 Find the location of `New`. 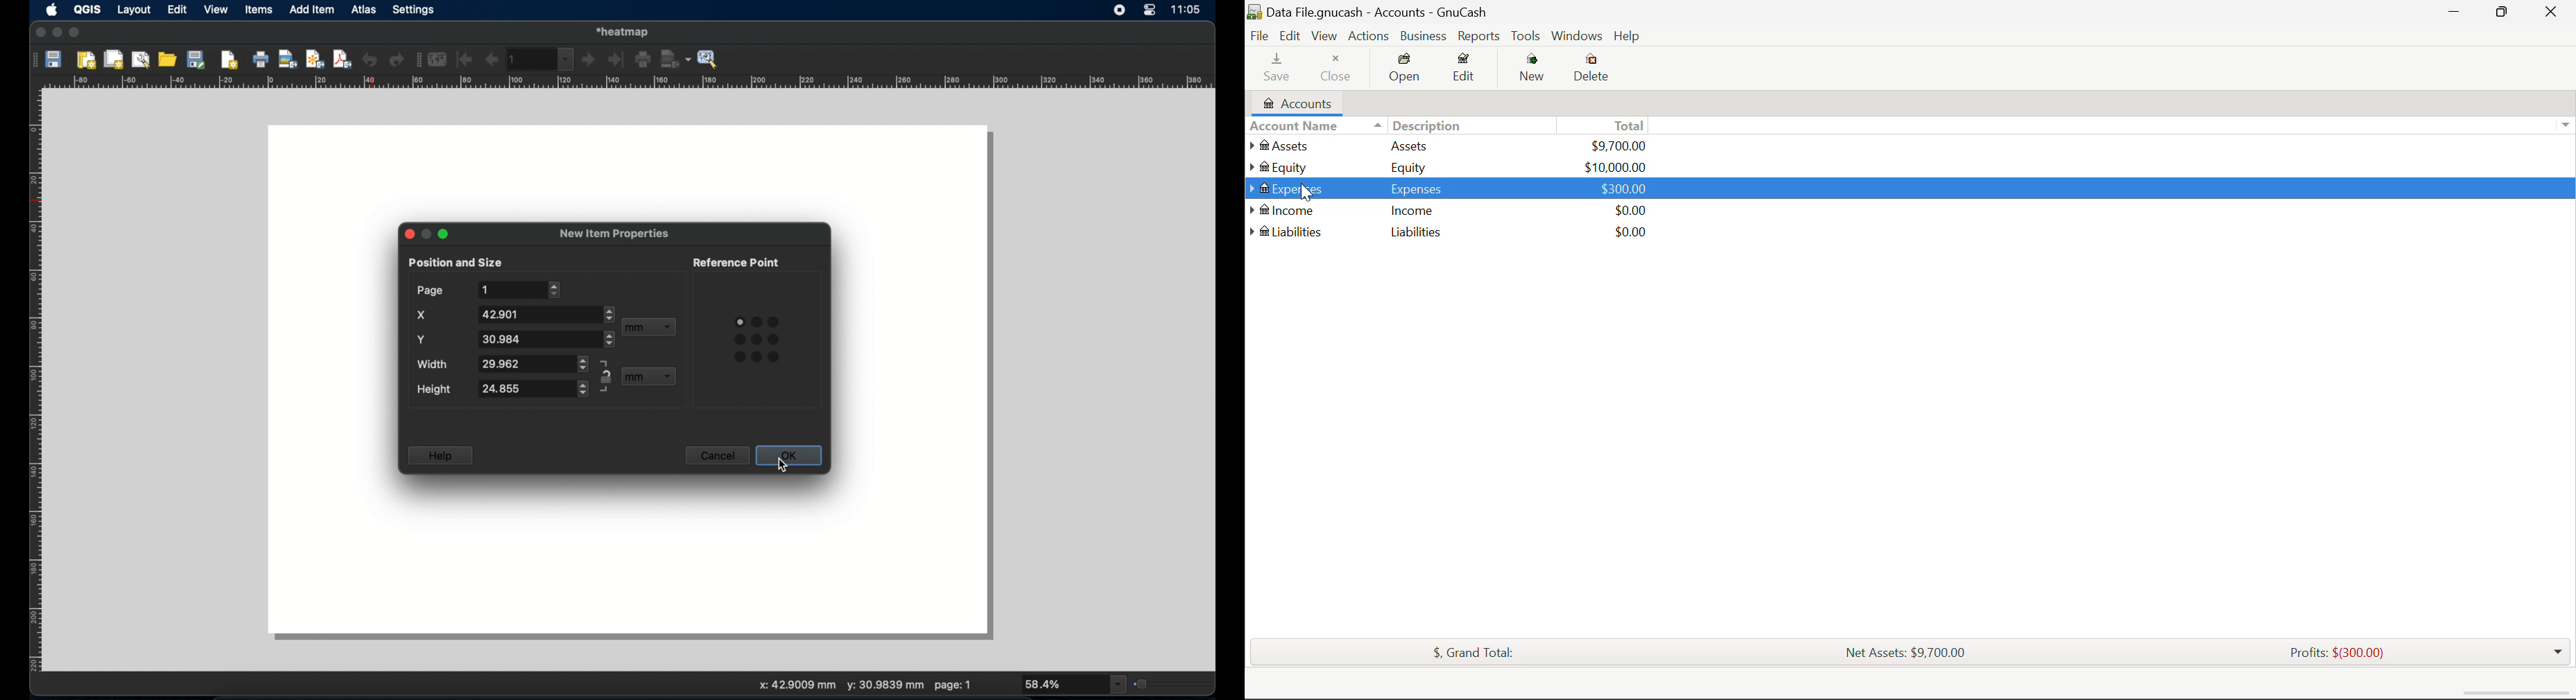

New is located at coordinates (1533, 71).